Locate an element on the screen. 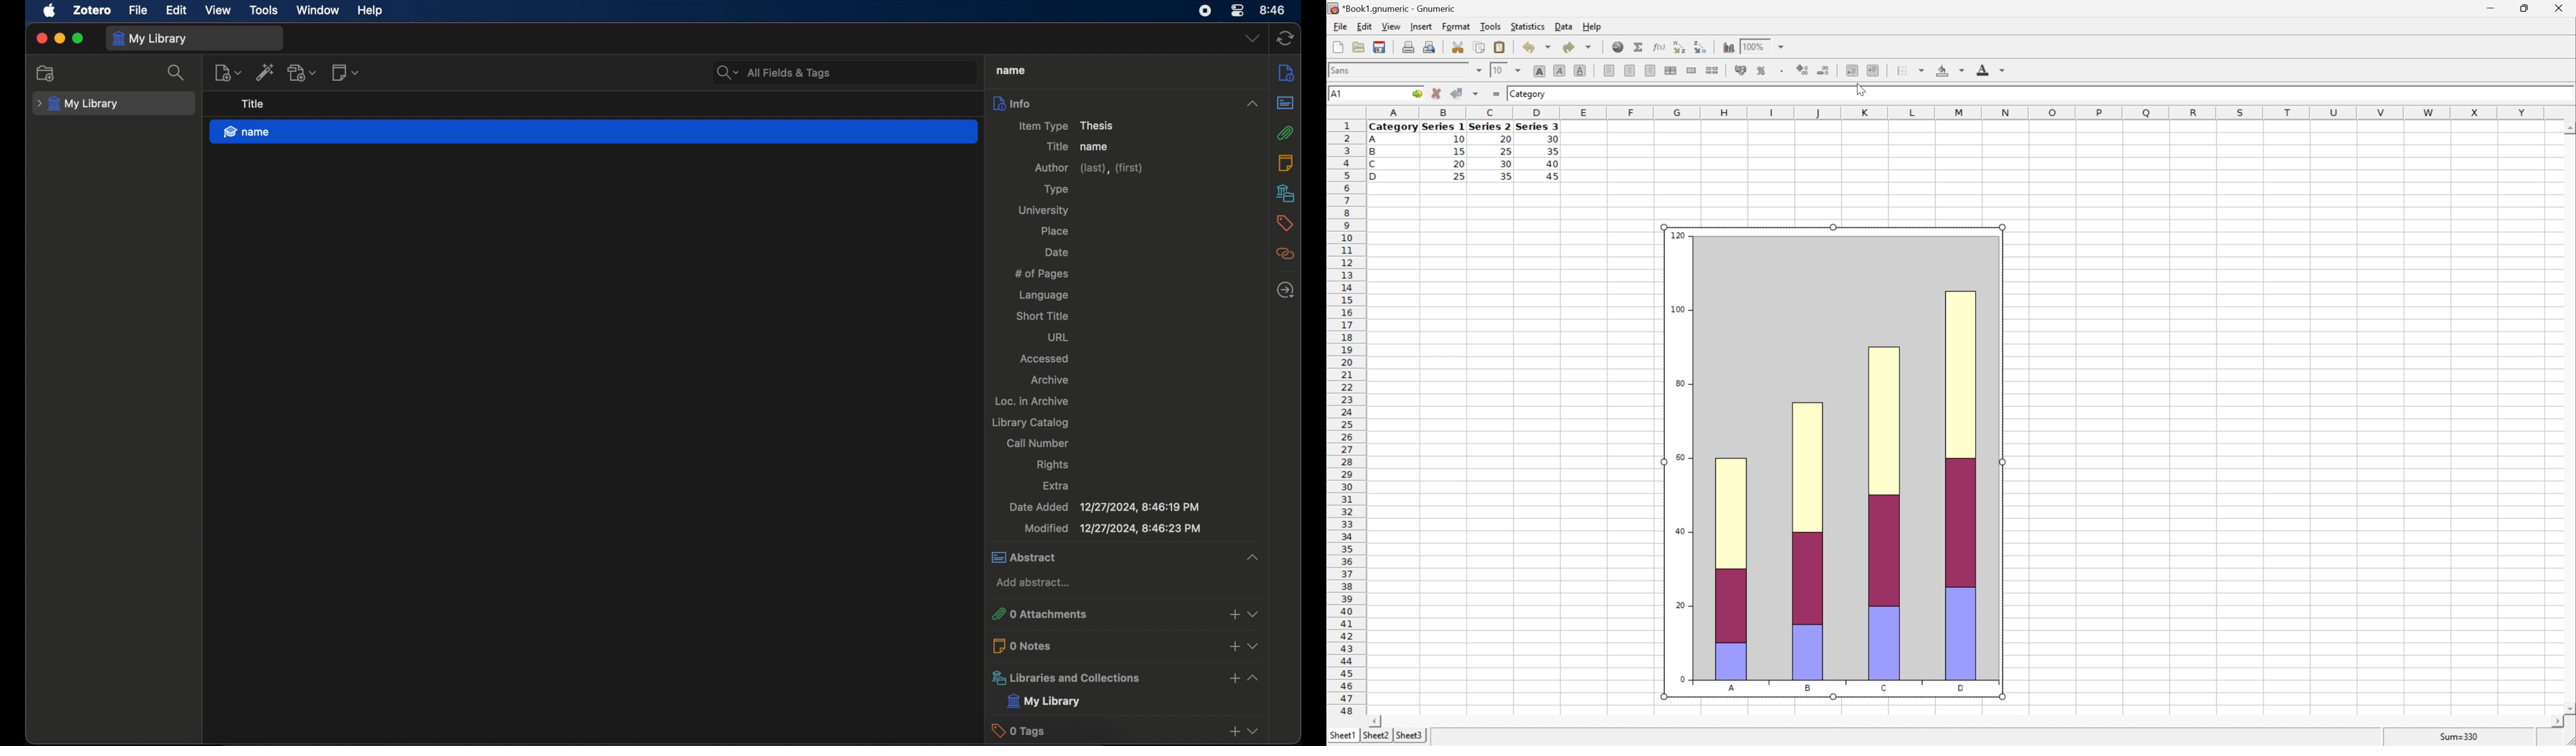 This screenshot has width=2576, height=756. Sheet2 is located at coordinates (1376, 735).